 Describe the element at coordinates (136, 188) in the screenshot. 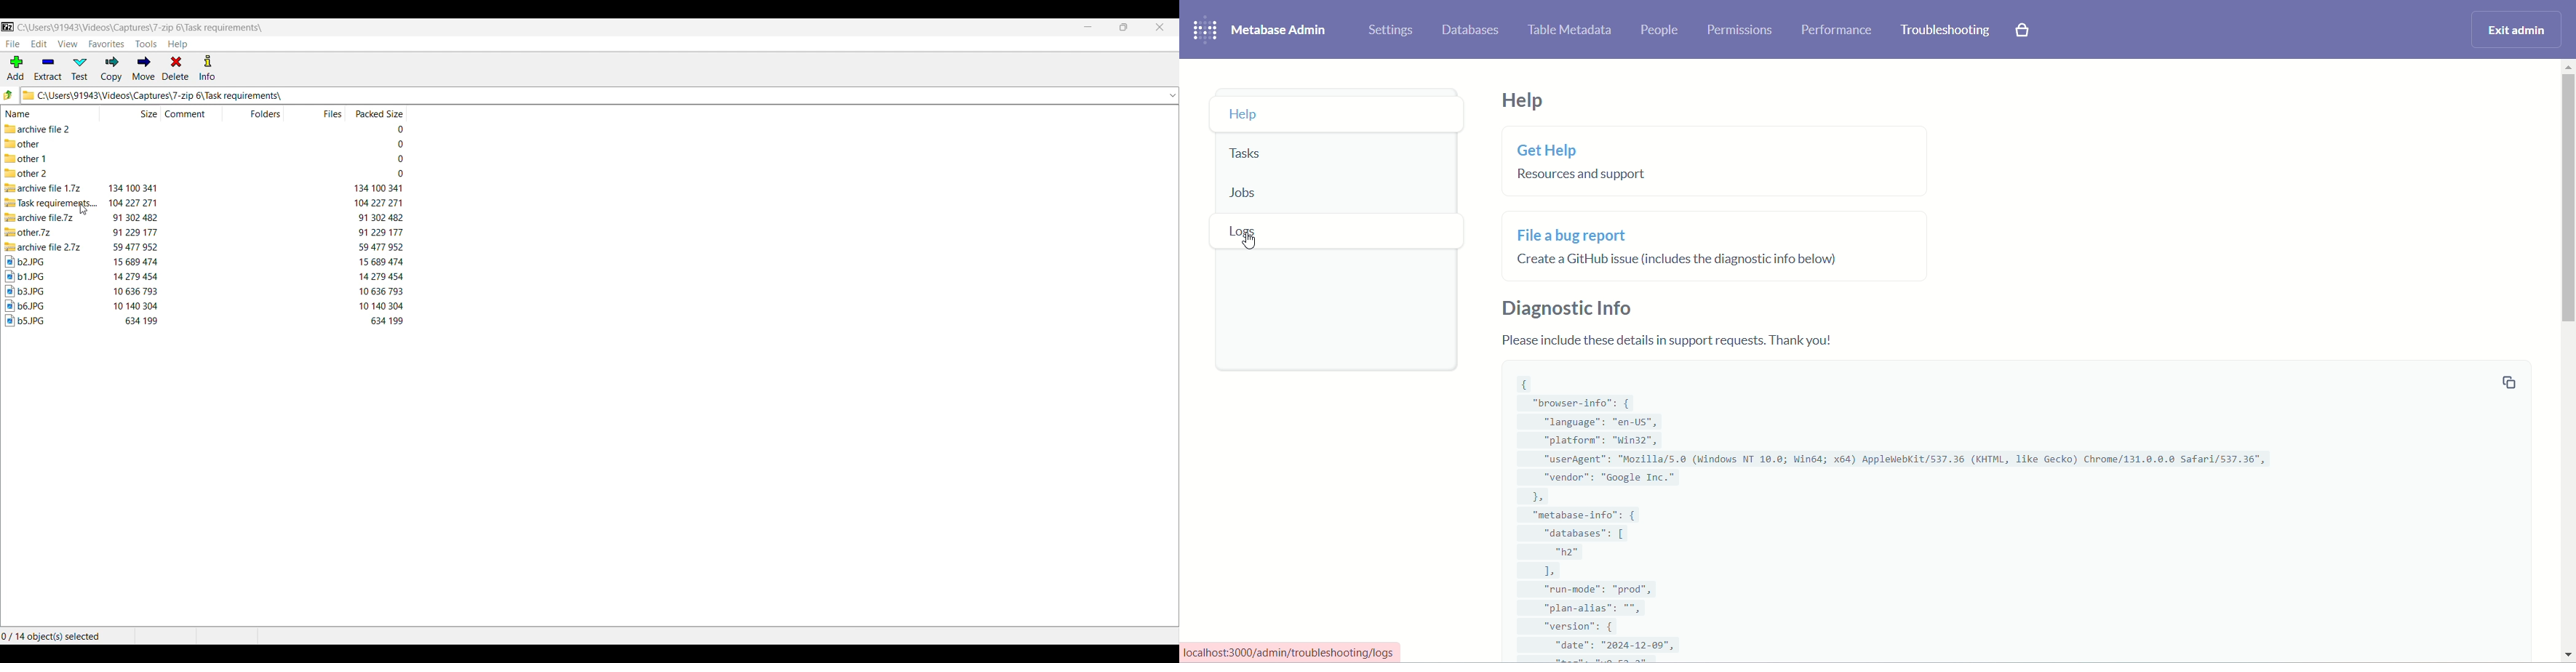

I see `size` at that location.